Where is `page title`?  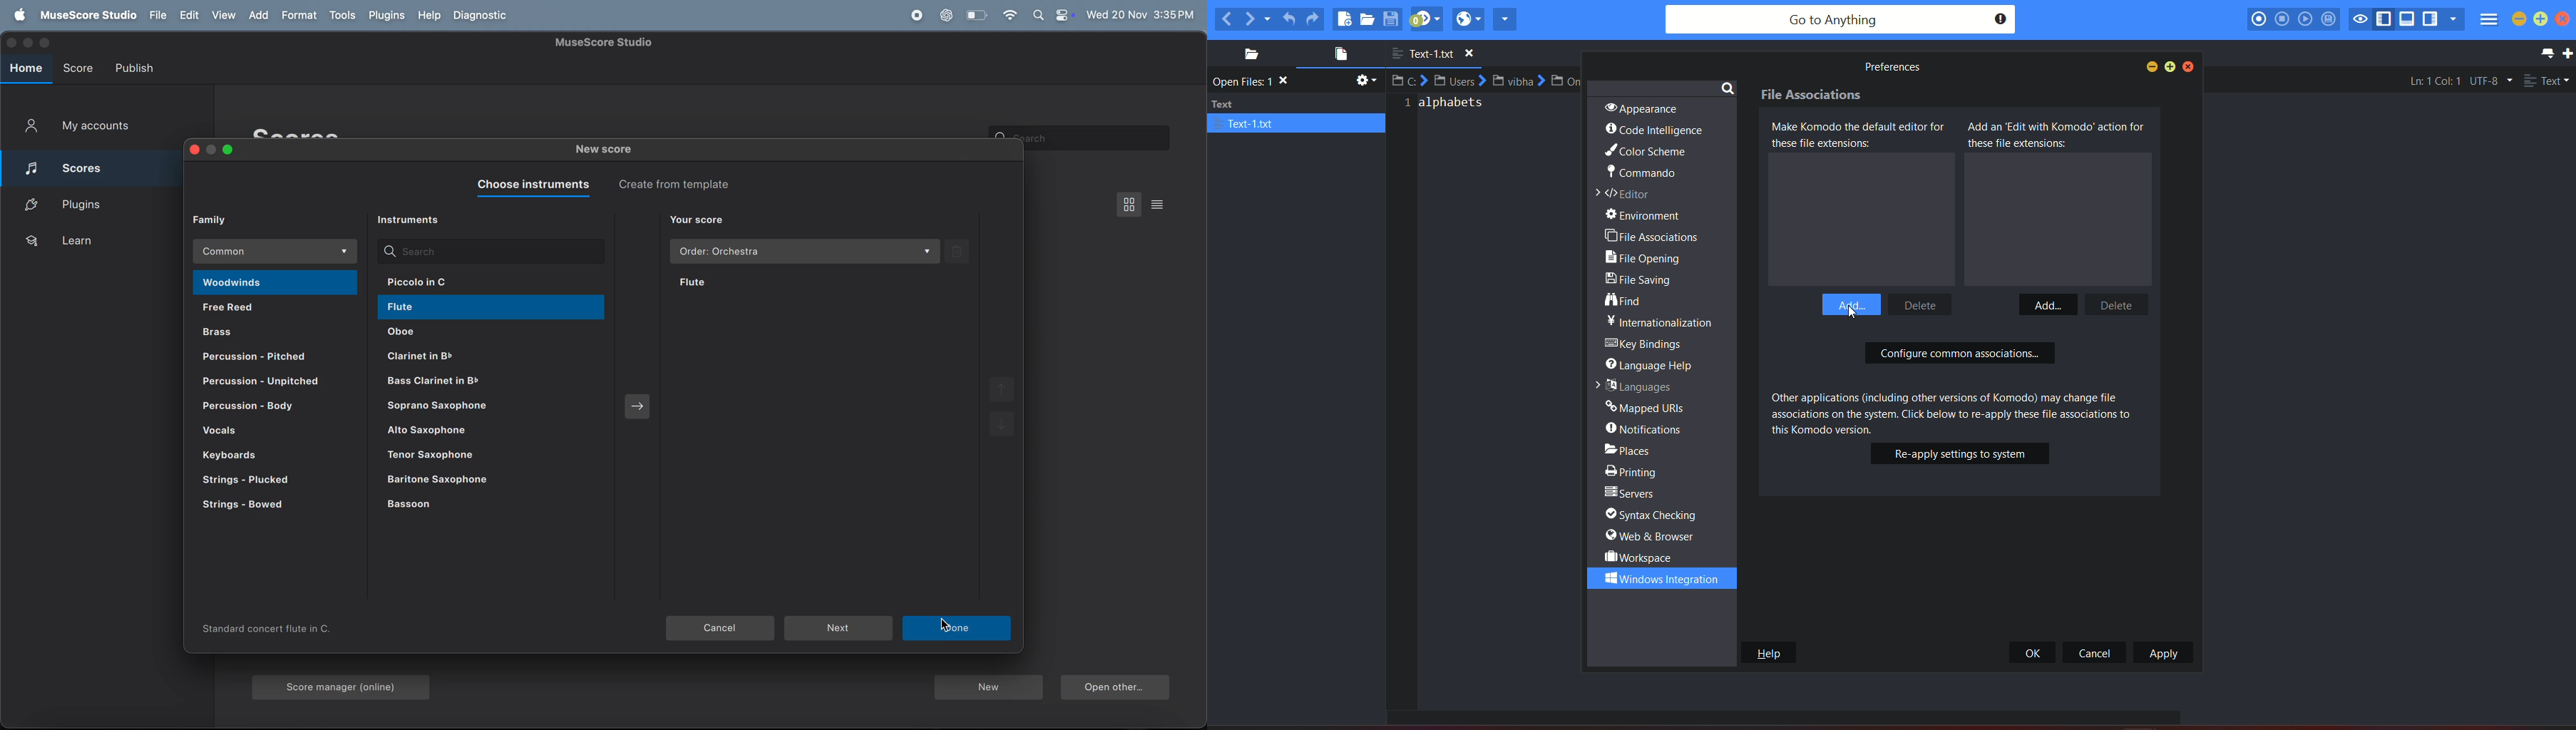 page title is located at coordinates (606, 43).